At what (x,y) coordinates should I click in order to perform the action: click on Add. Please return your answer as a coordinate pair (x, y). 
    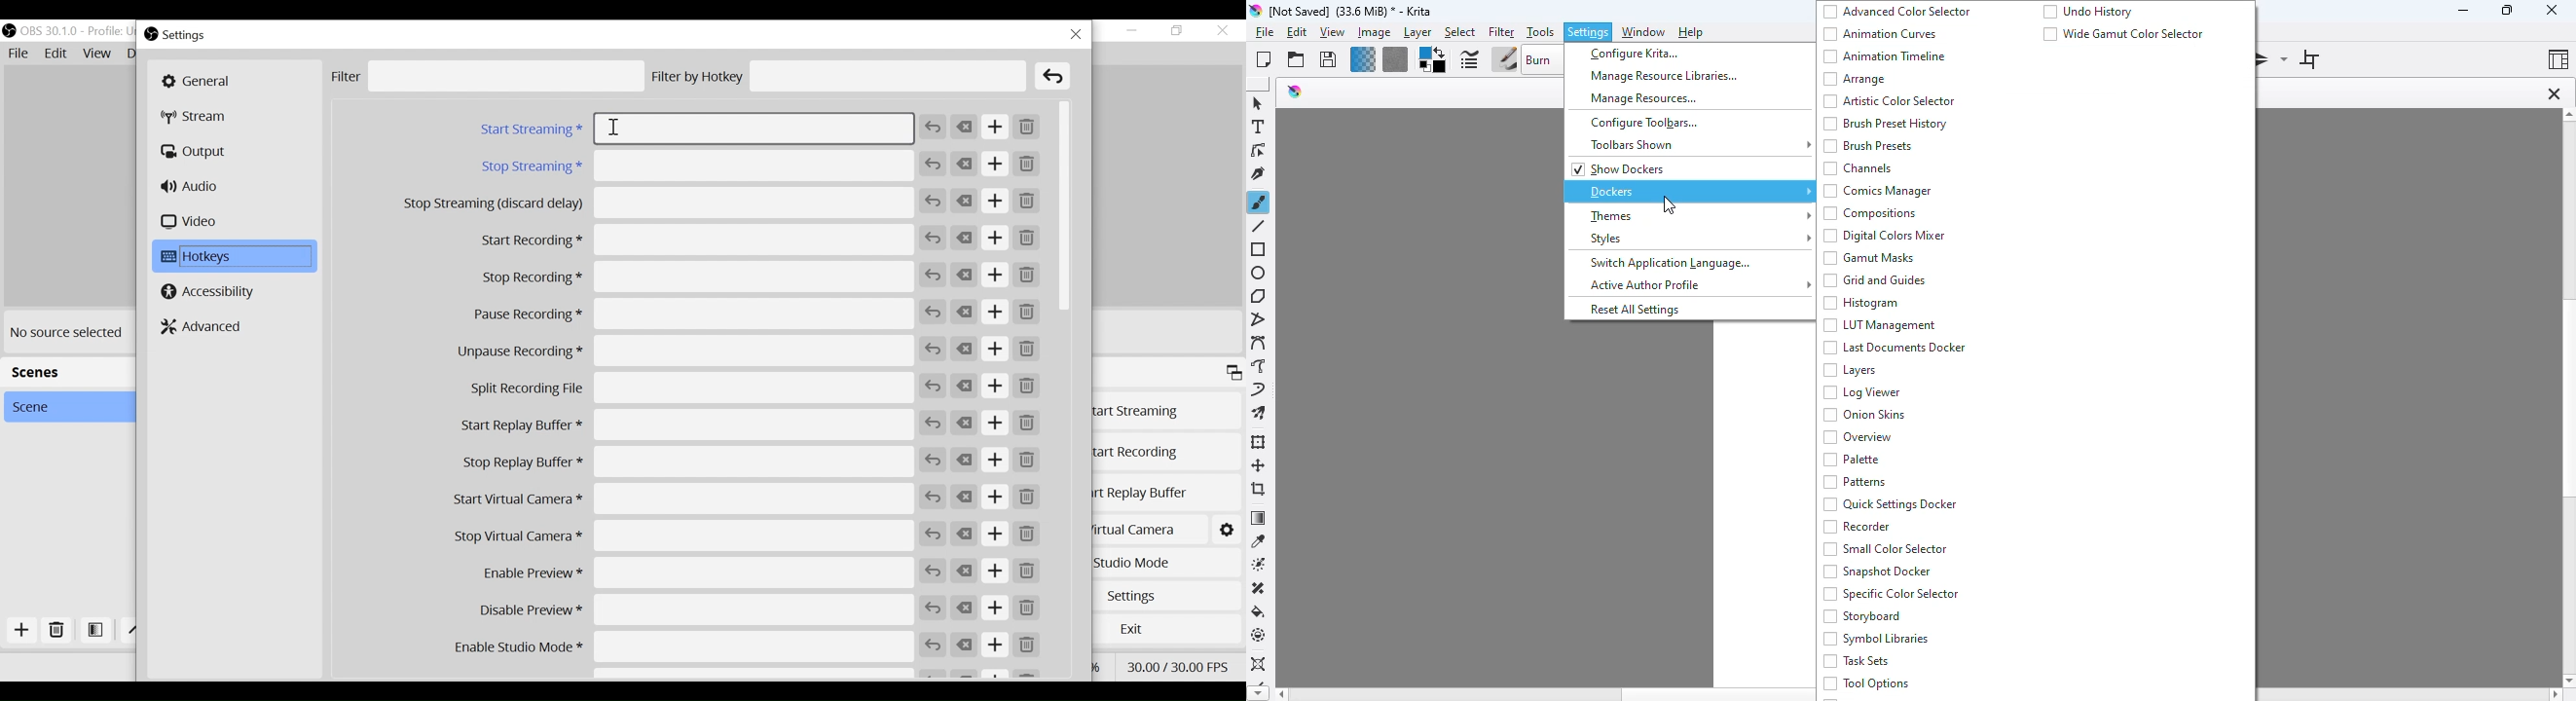
    Looking at the image, I should click on (996, 165).